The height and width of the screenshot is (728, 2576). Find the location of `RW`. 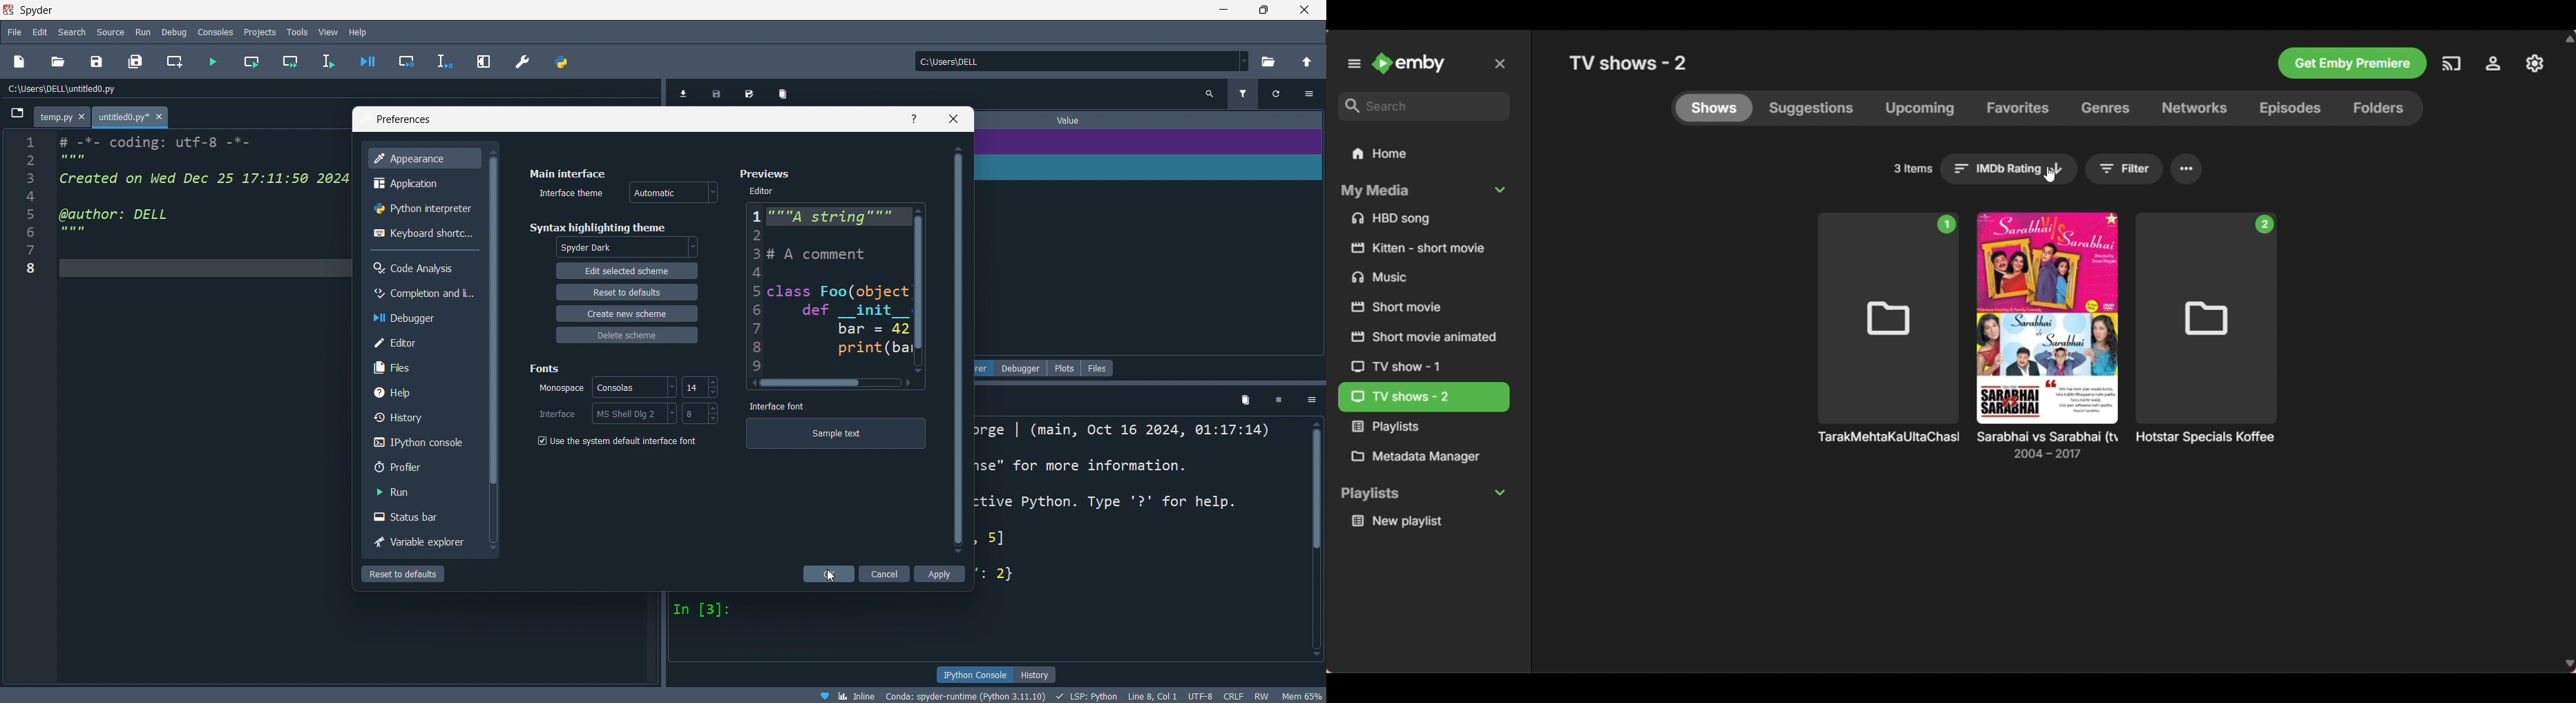

RW is located at coordinates (1265, 695).